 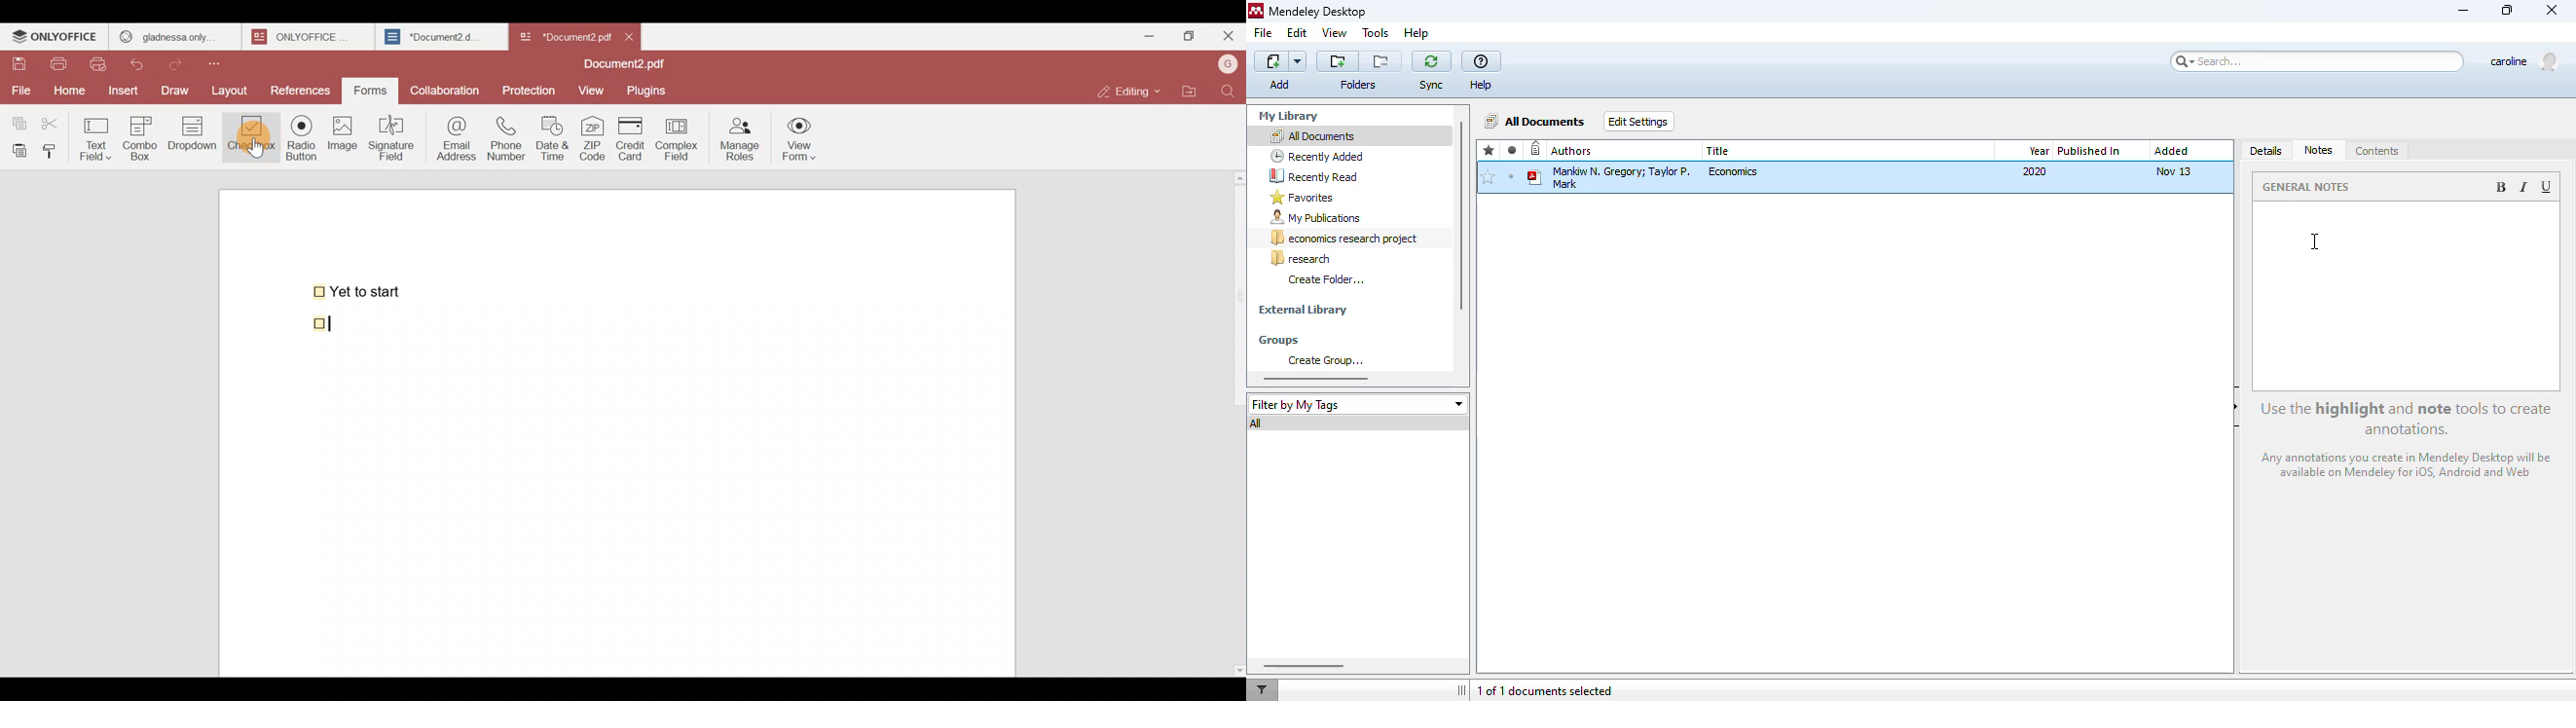 What do you see at coordinates (2318, 61) in the screenshot?
I see `search` at bounding box center [2318, 61].